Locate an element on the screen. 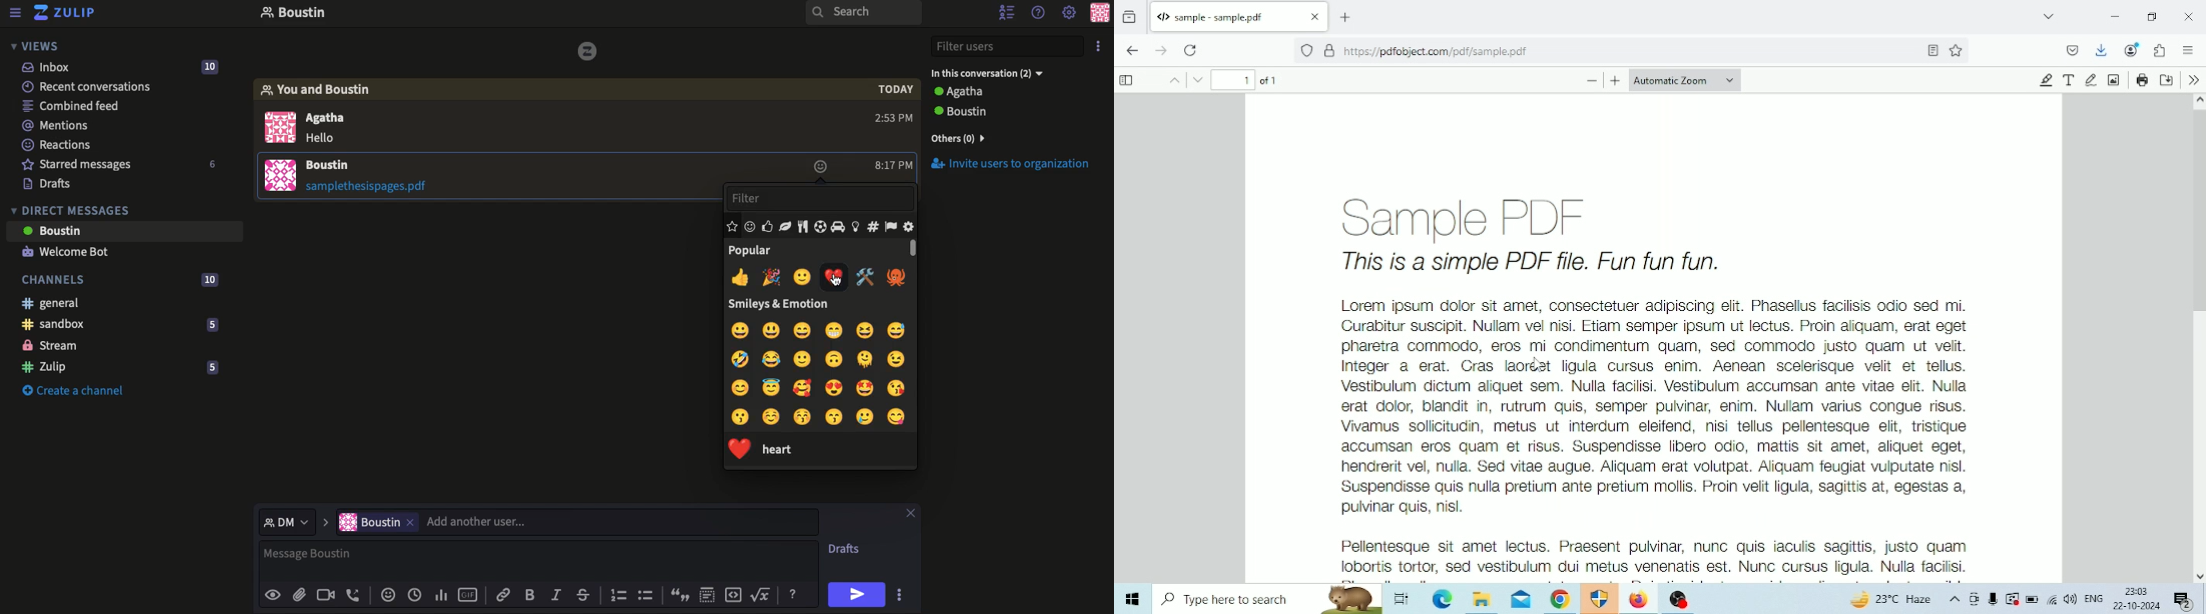 Image resolution: width=2212 pixels, height=616 pixels. Battery is located at coordinates (2033, 599).